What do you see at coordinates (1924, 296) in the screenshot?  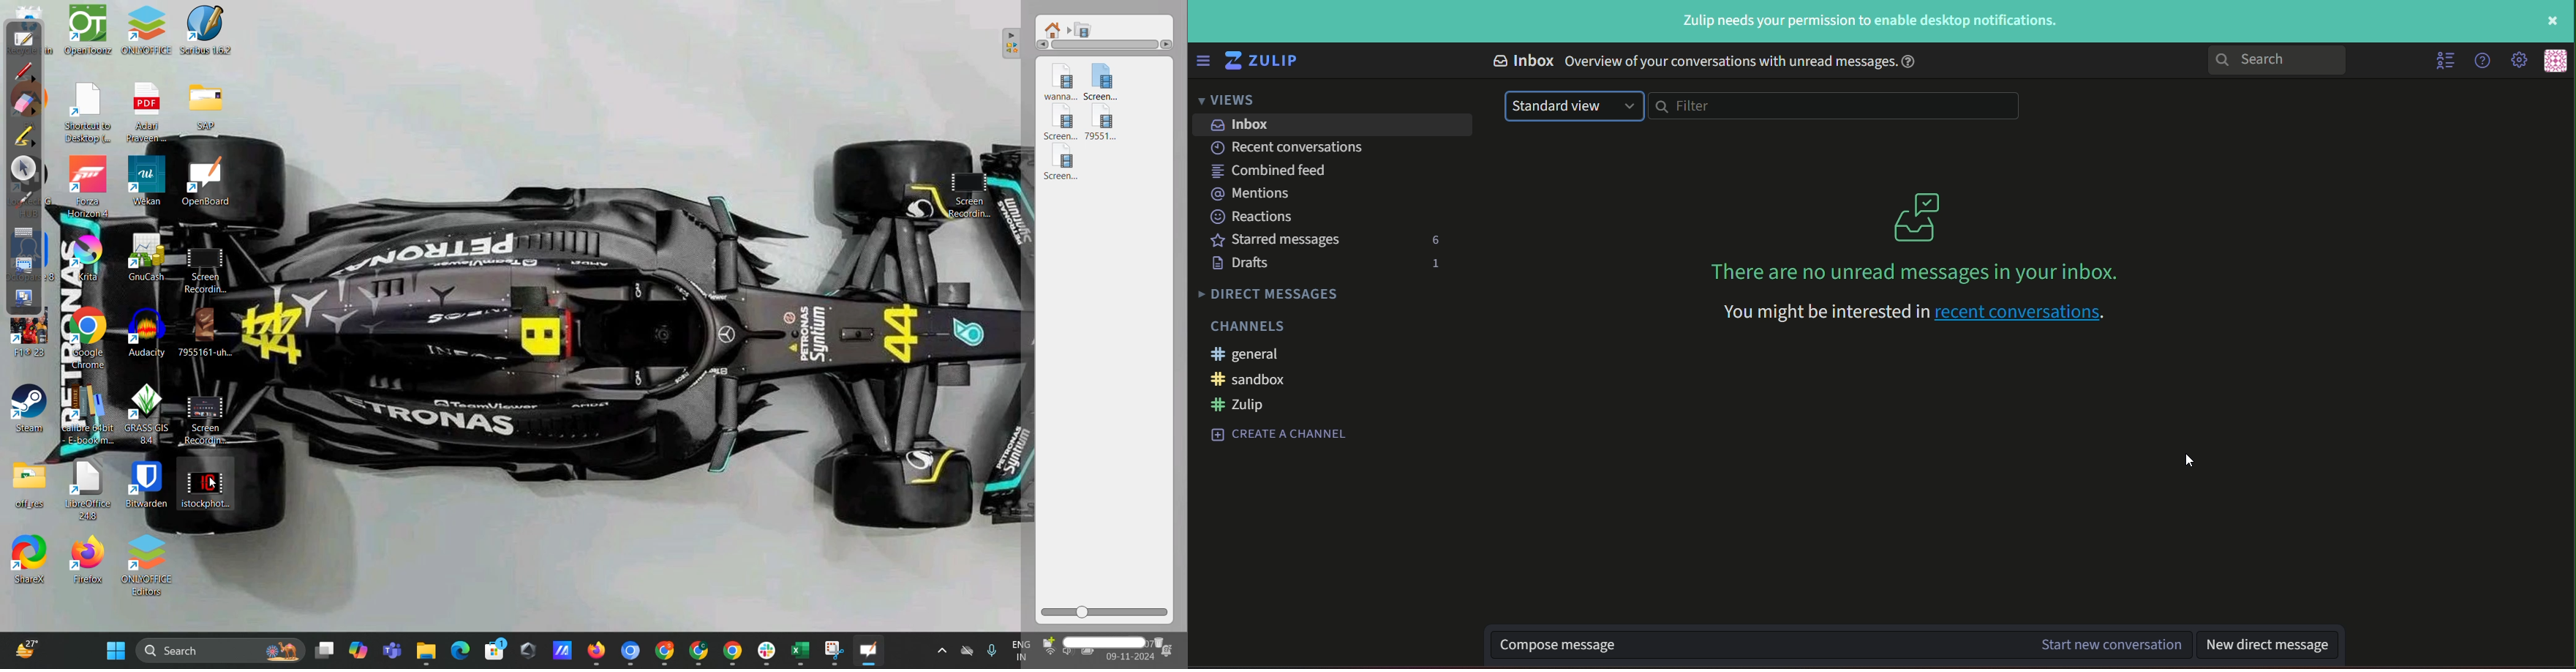 I see `text` at bounding box center [1924, 296].